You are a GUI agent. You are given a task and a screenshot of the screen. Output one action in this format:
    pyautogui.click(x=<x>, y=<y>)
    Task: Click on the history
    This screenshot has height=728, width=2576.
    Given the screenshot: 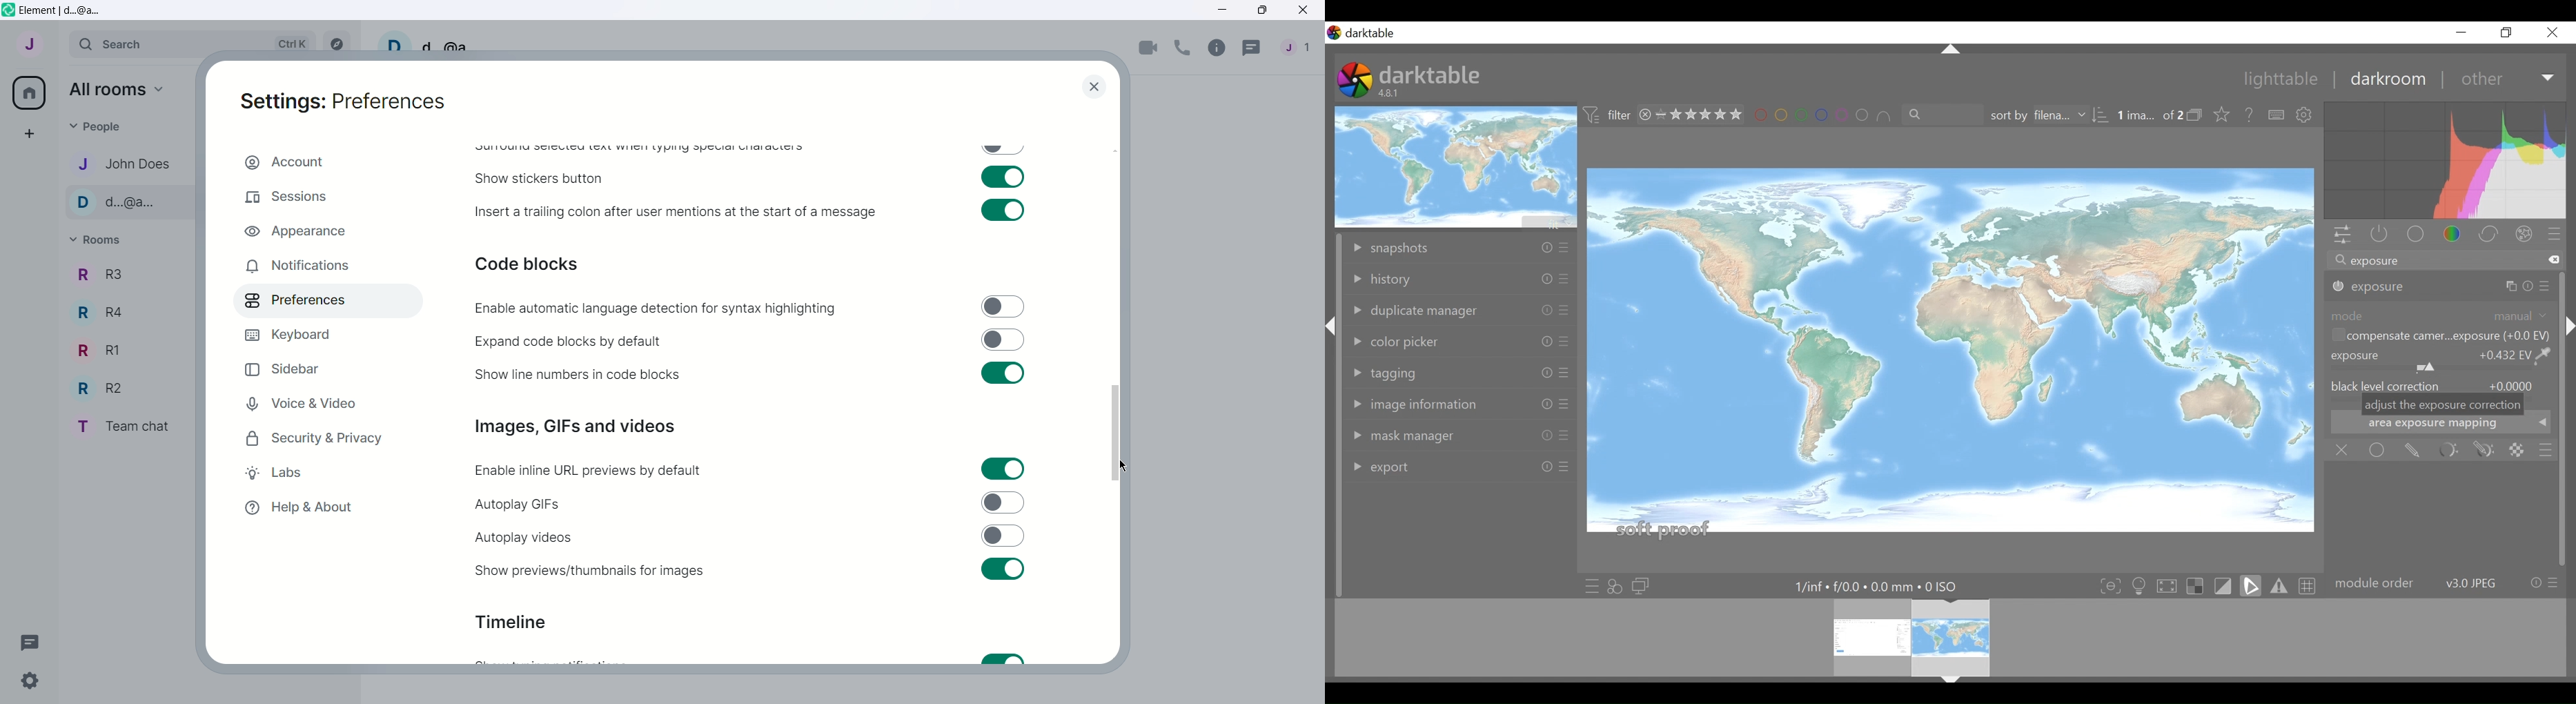 What is the action you would take?
    pyautogui.click(x=1382, y=280)
    